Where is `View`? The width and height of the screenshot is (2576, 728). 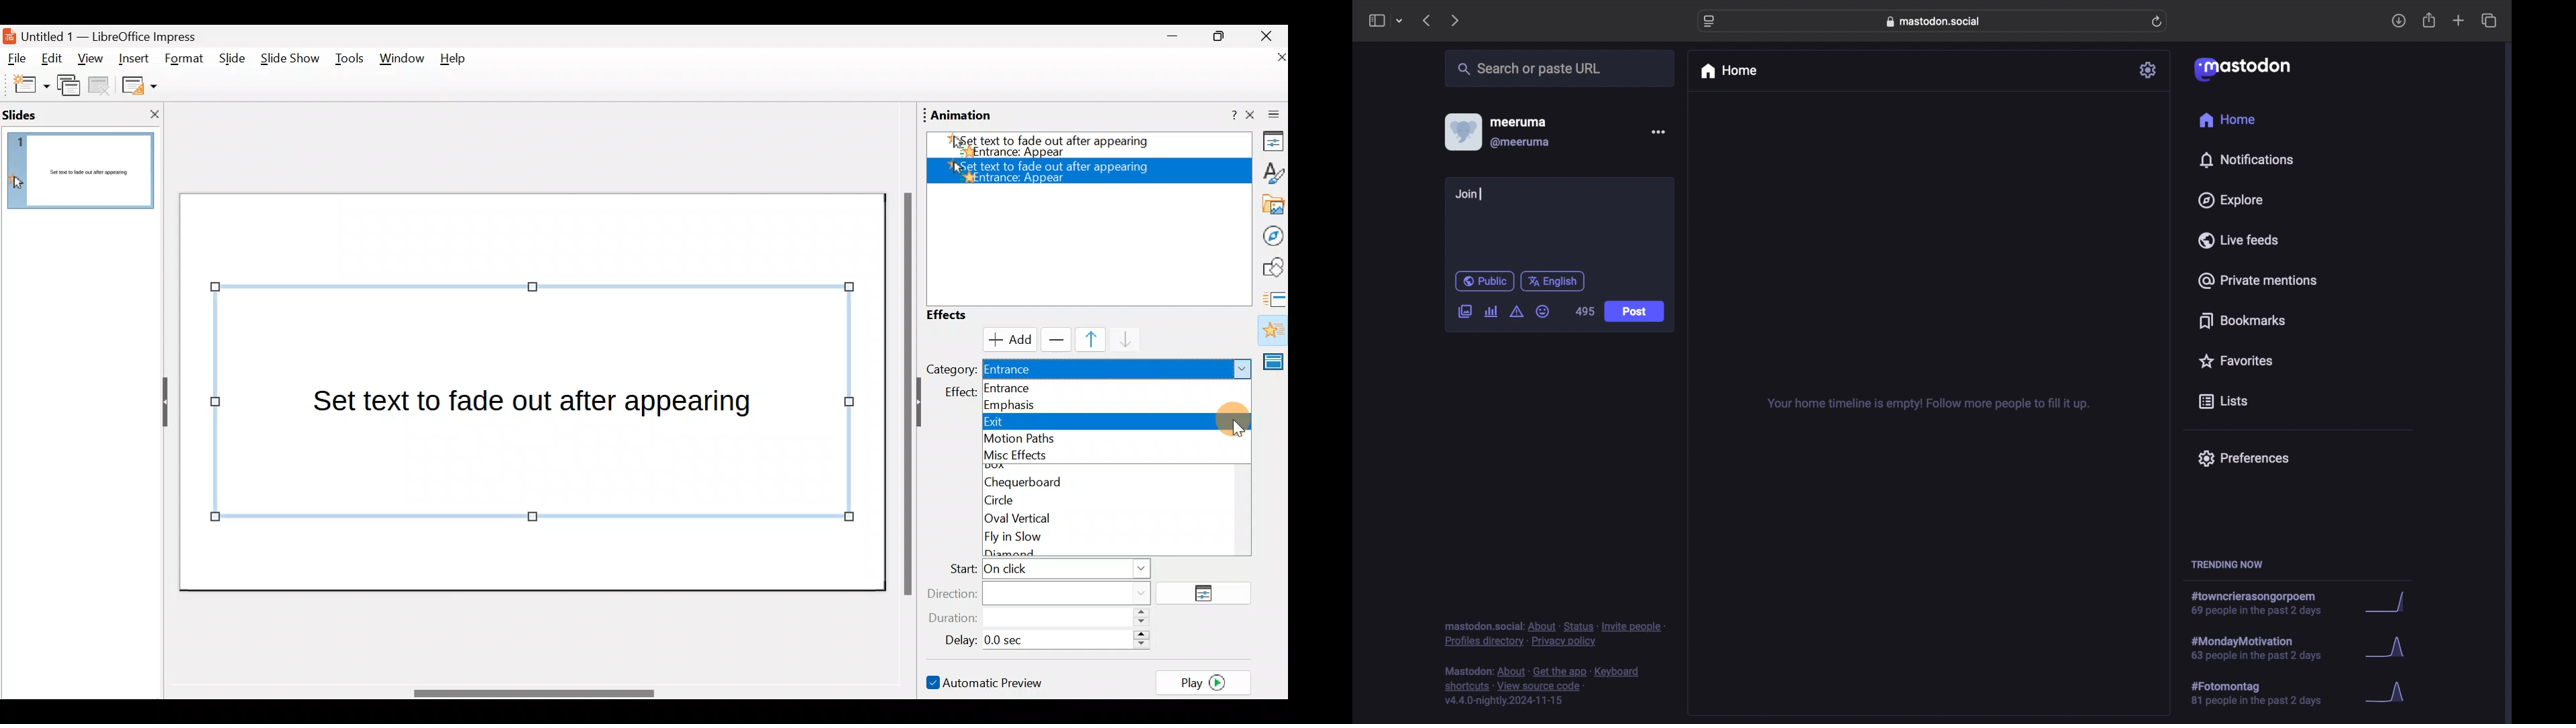 View is located at coordinates (90, 62).